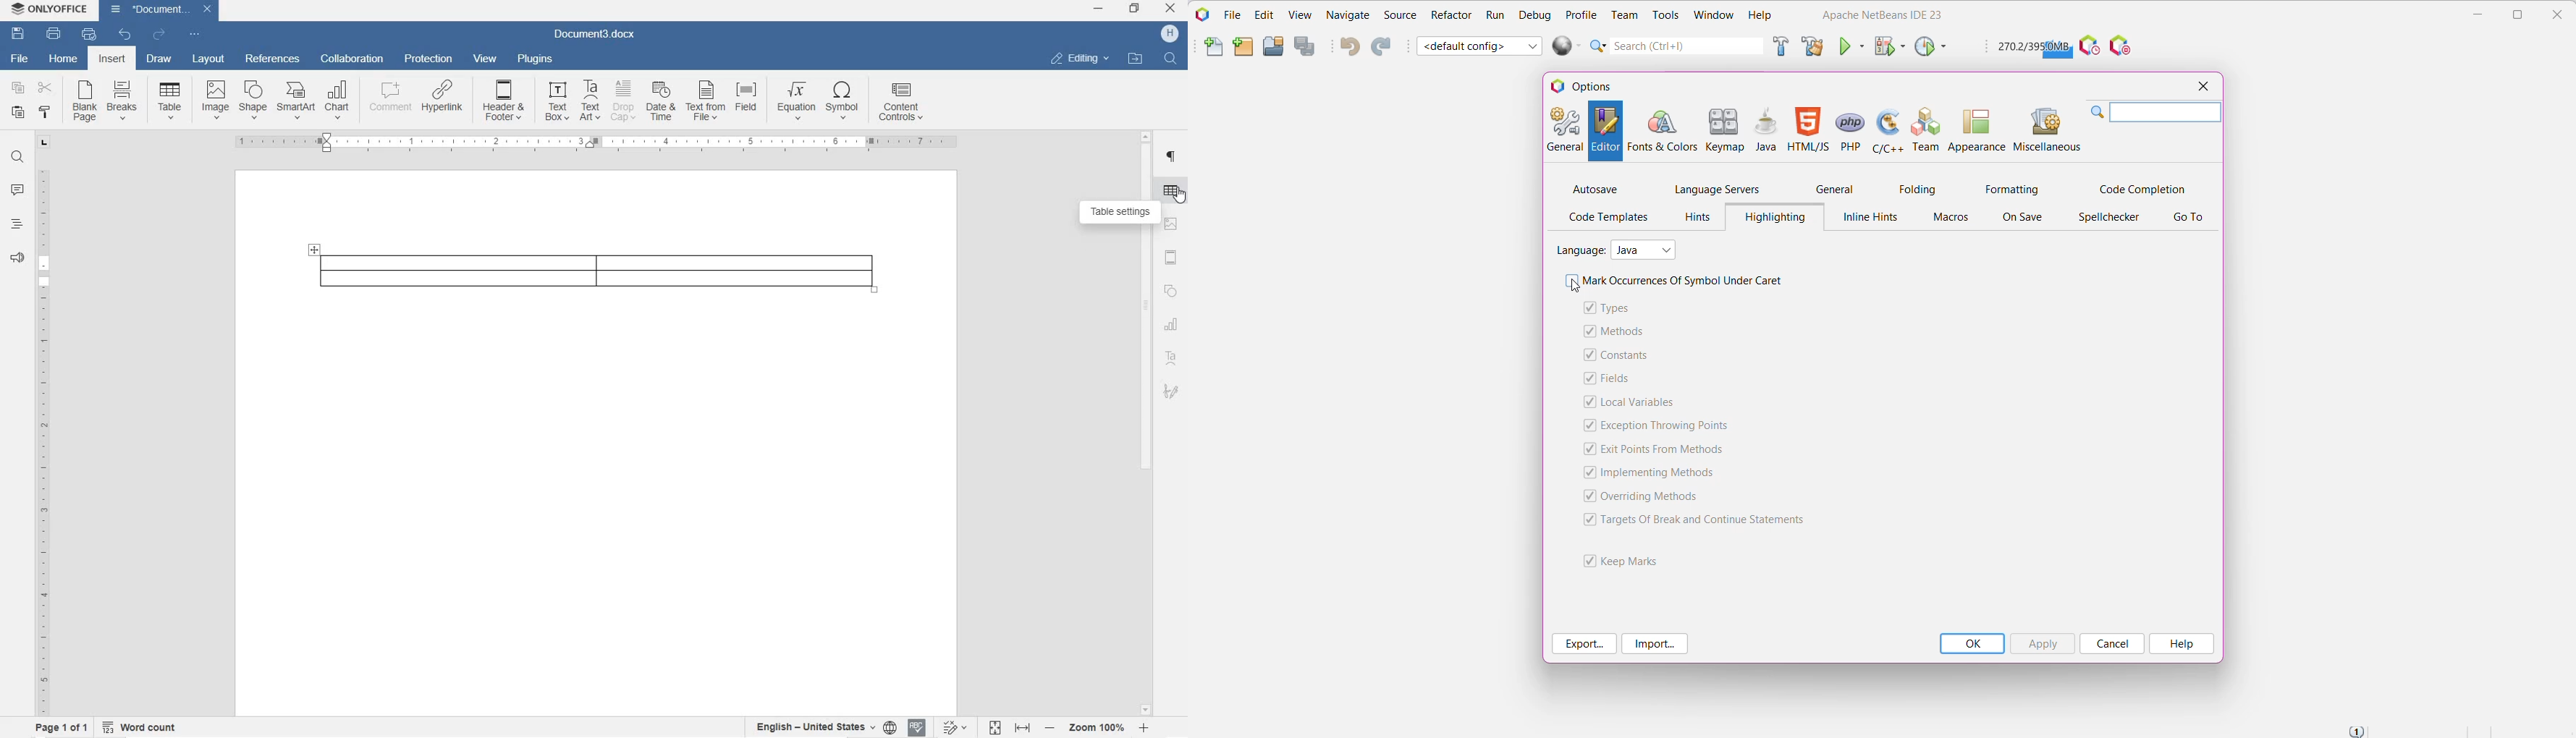 The image size is (2576, 756). I want to click on TAB, so click(44, 142).